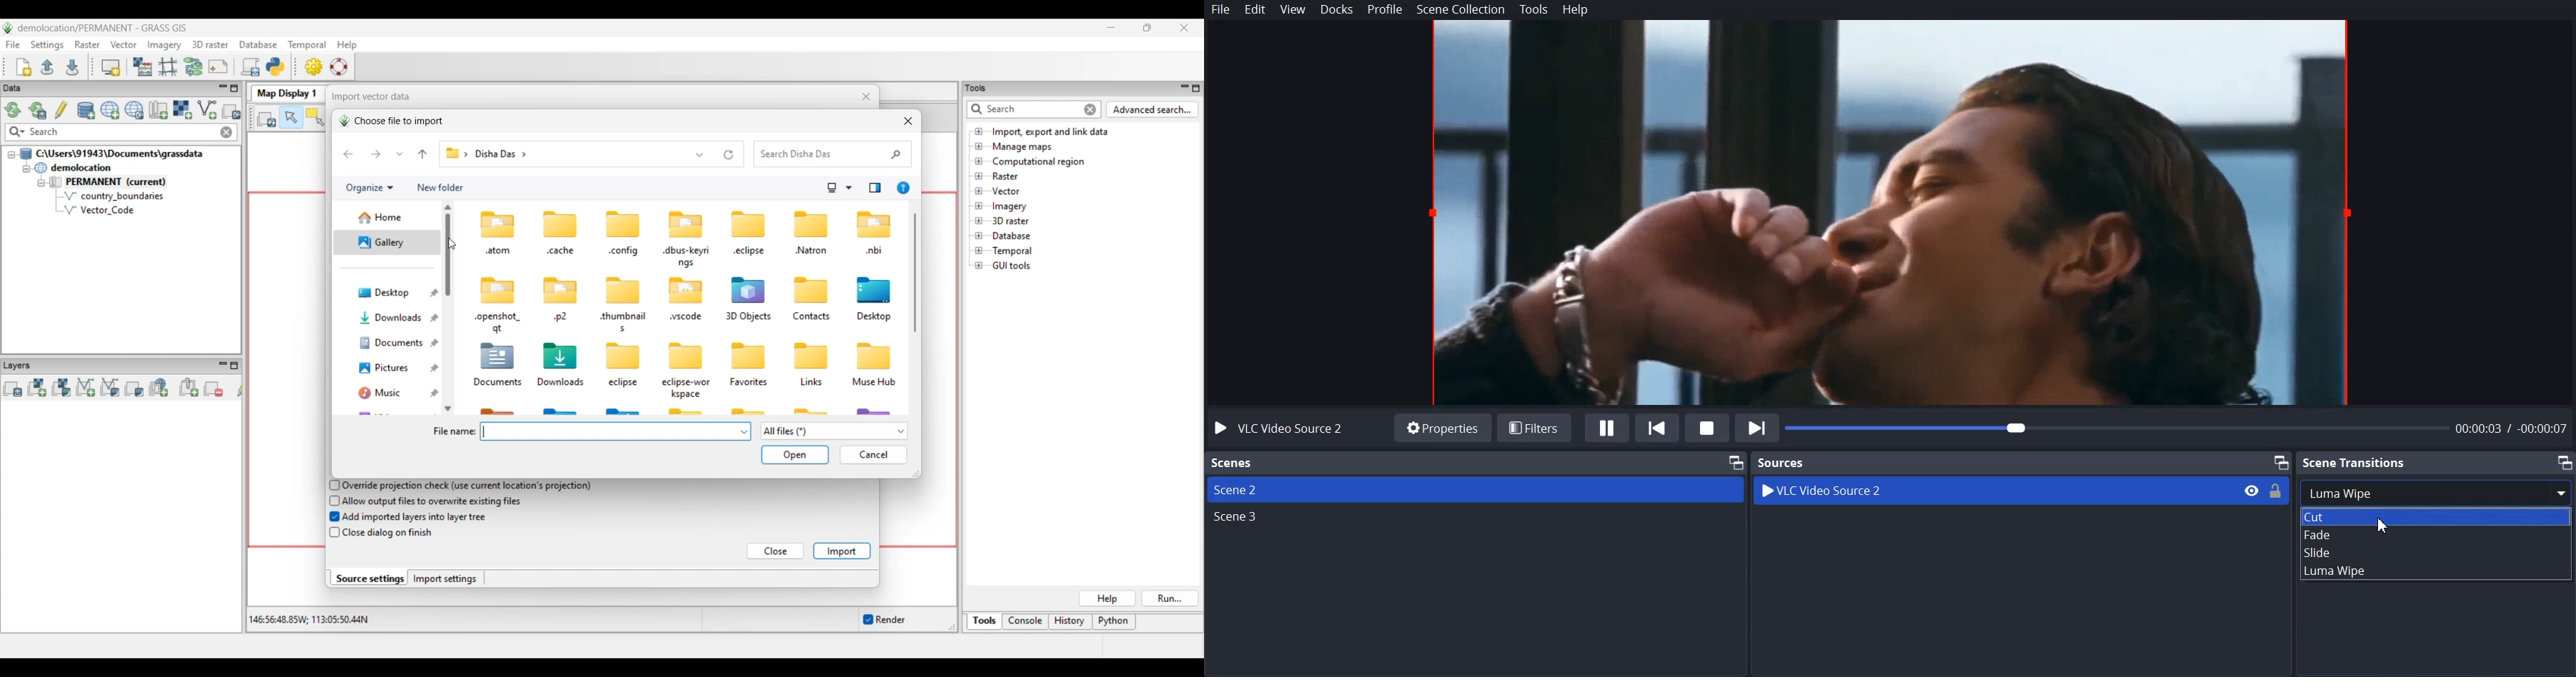  What do you see at coordinates (2280, 461) in the screenshot?
I see `Maximize window` at bounding box center [2280, 461].